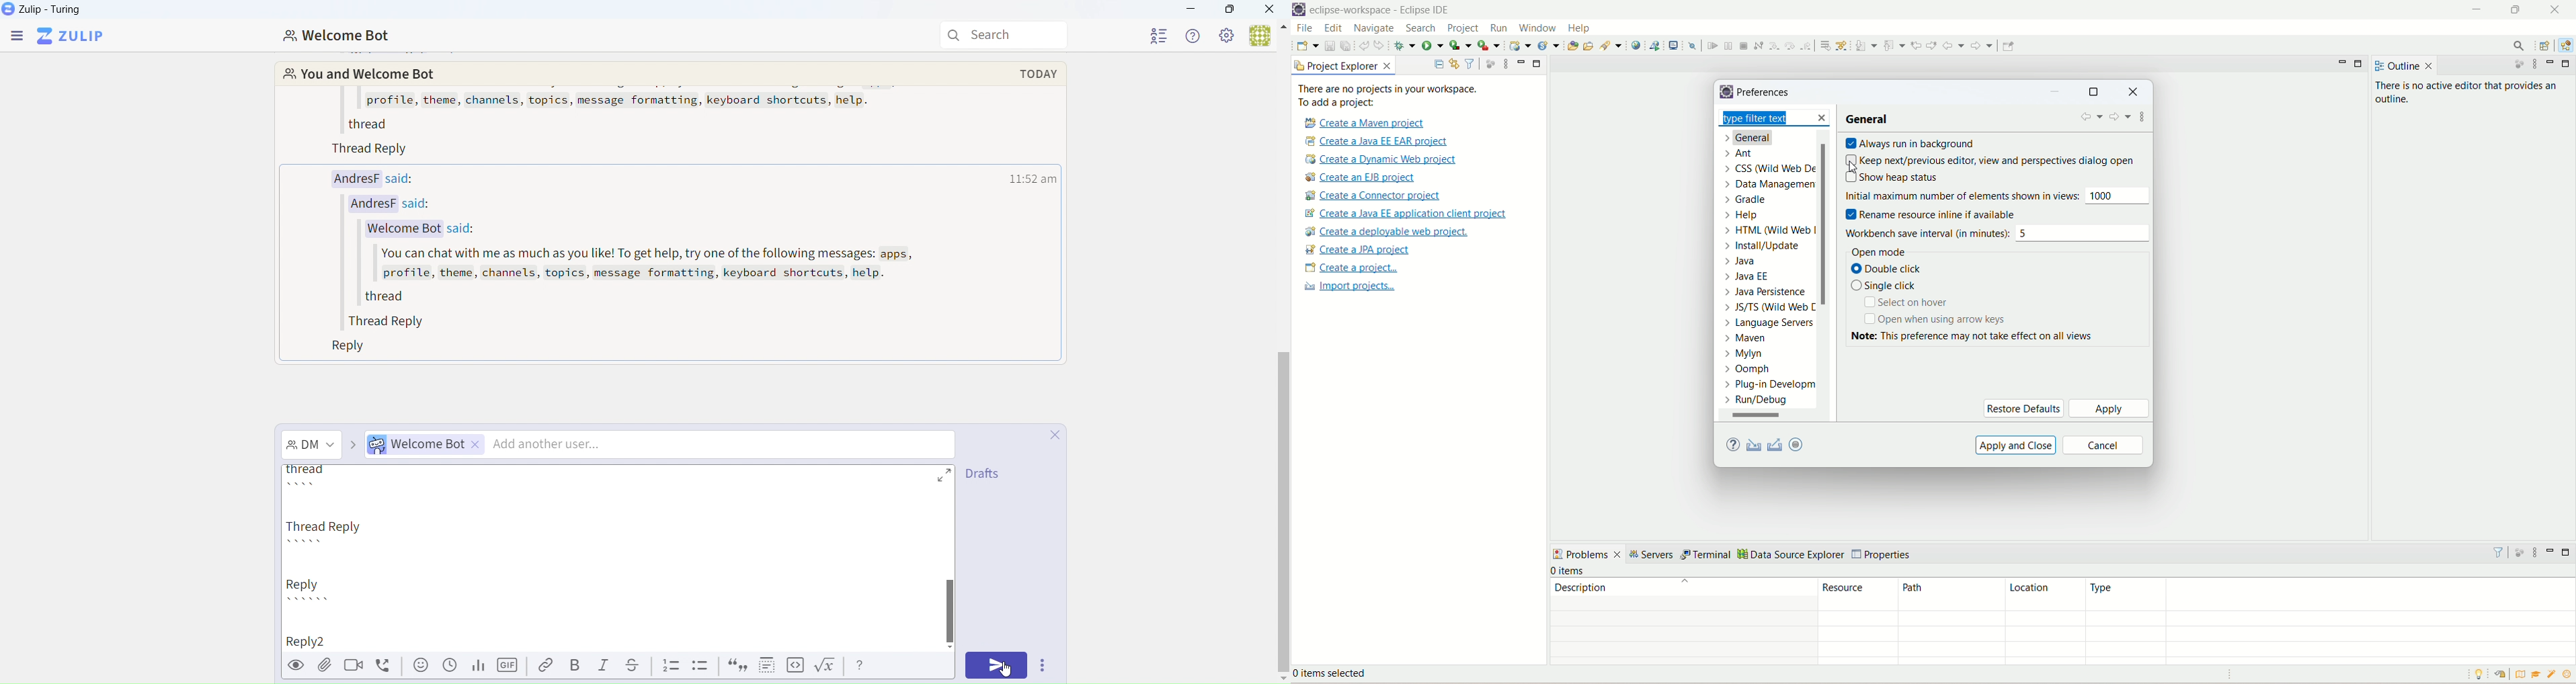  What do you see at coordinates (1707, 555) in the screenshot?
I see `terminal` at bounding box center [1707, 555].